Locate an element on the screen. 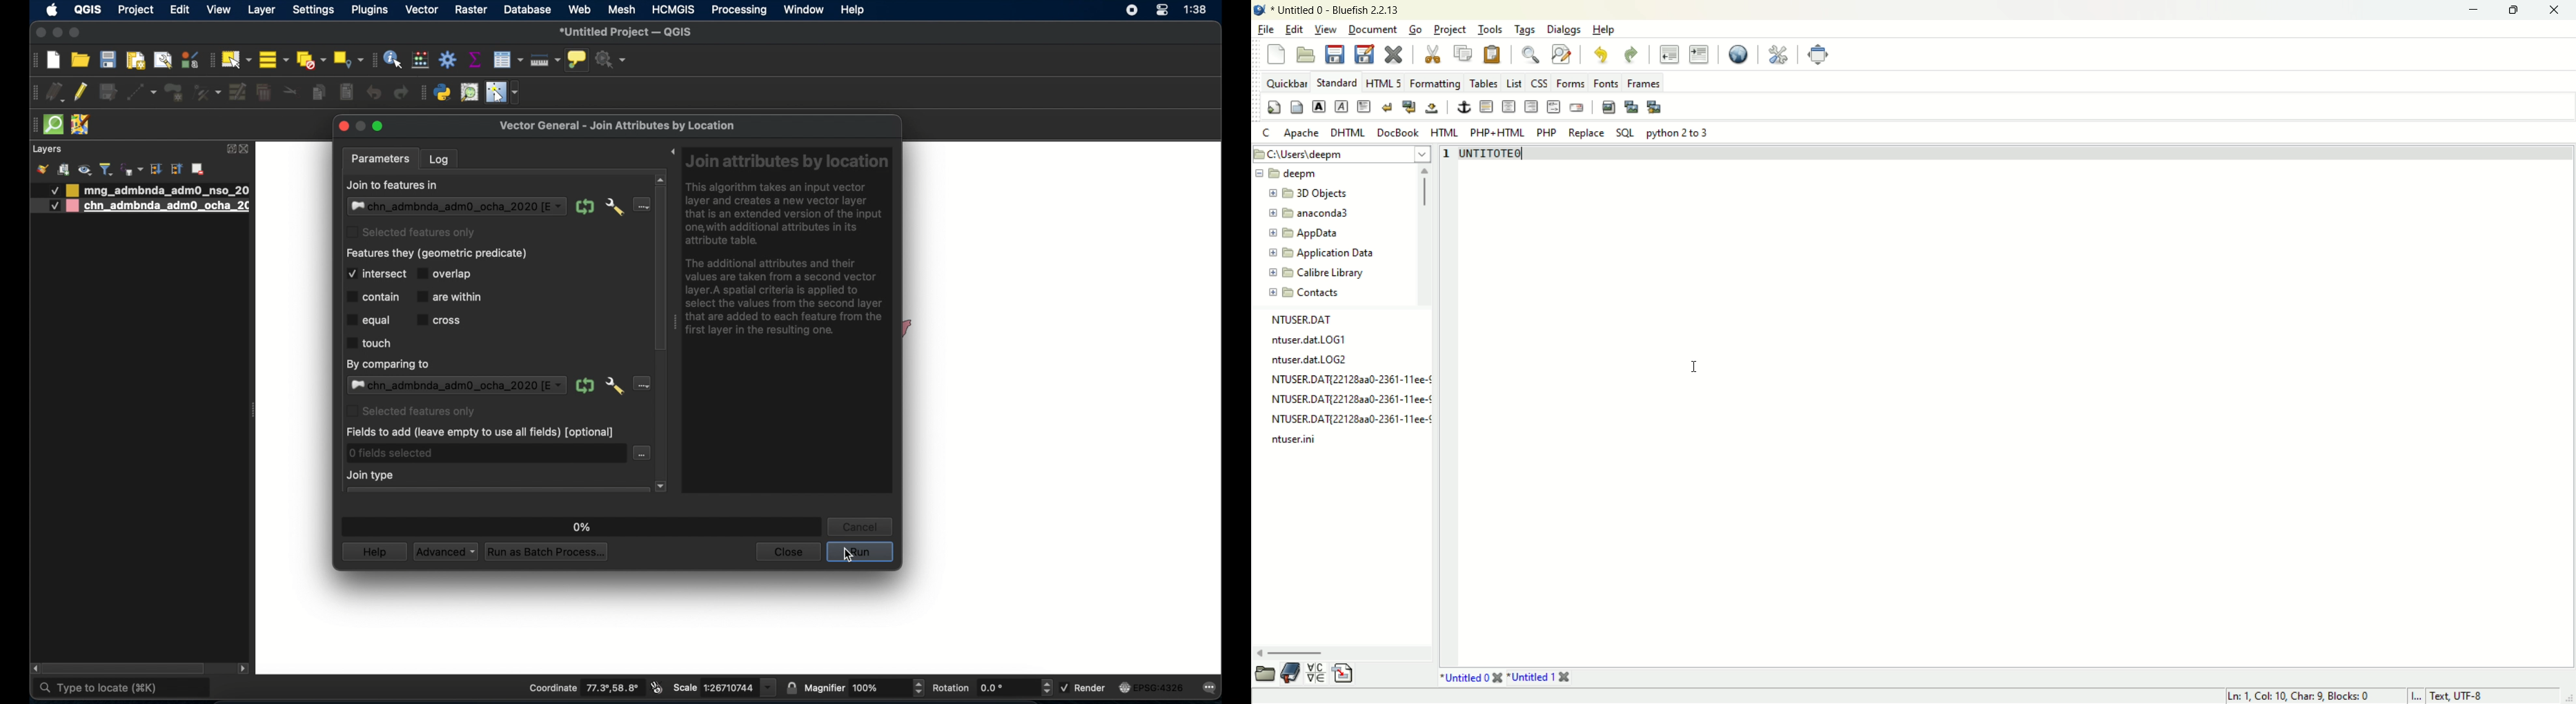  layer 1 is located at coordinates (160, 190).